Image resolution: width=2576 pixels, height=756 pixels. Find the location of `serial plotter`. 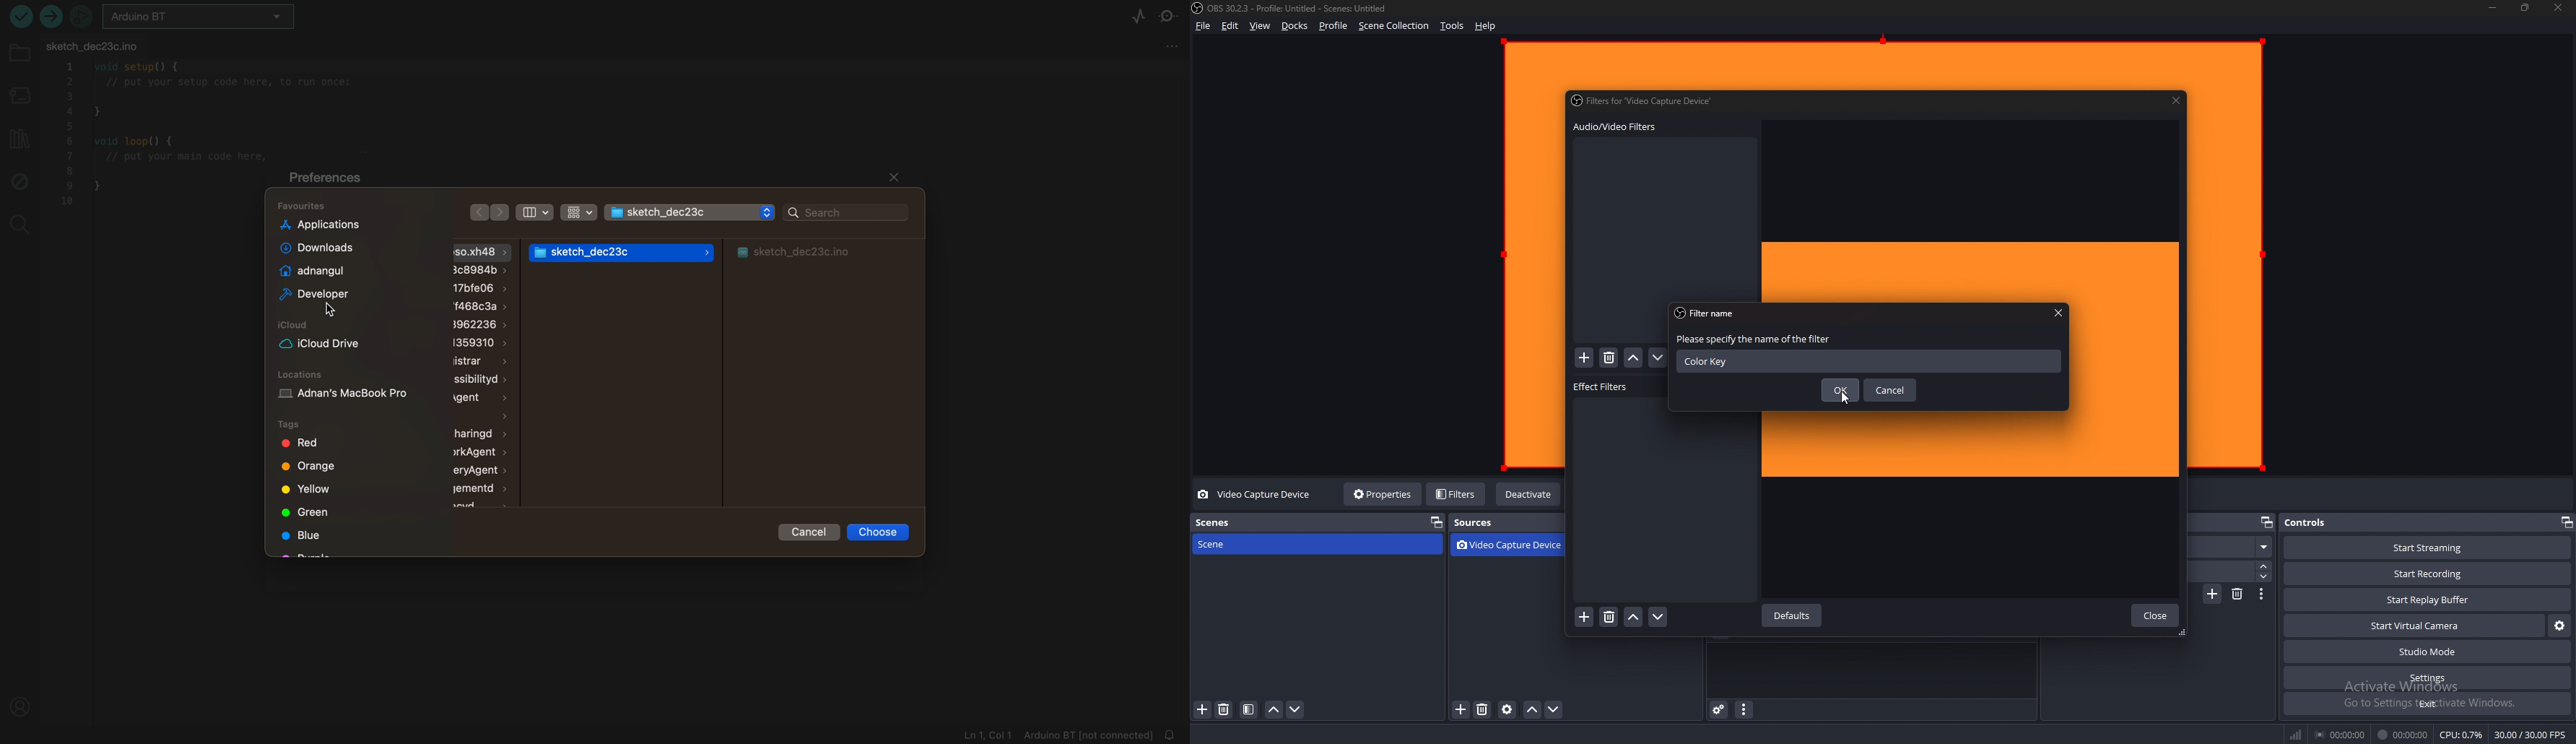

serial plotter is located at coordinates (1132, 16).